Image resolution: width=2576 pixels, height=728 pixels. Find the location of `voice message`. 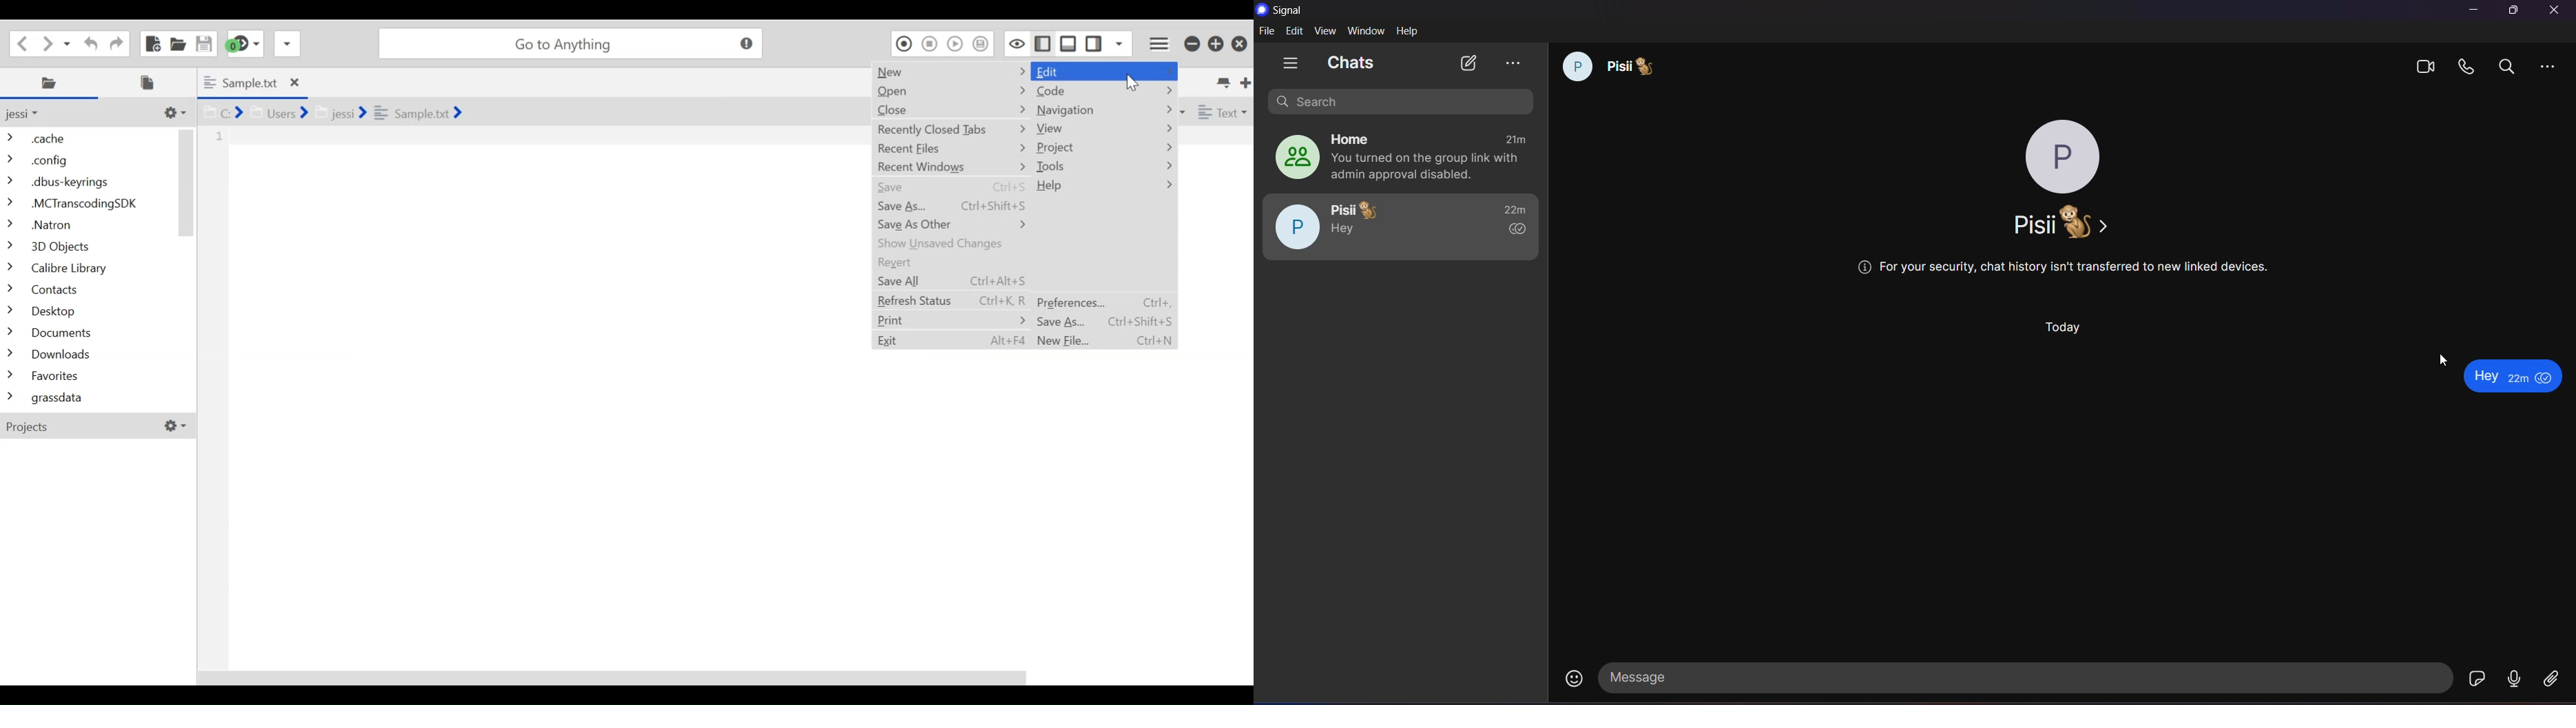

voice message is located at coordinates (2512, 682).